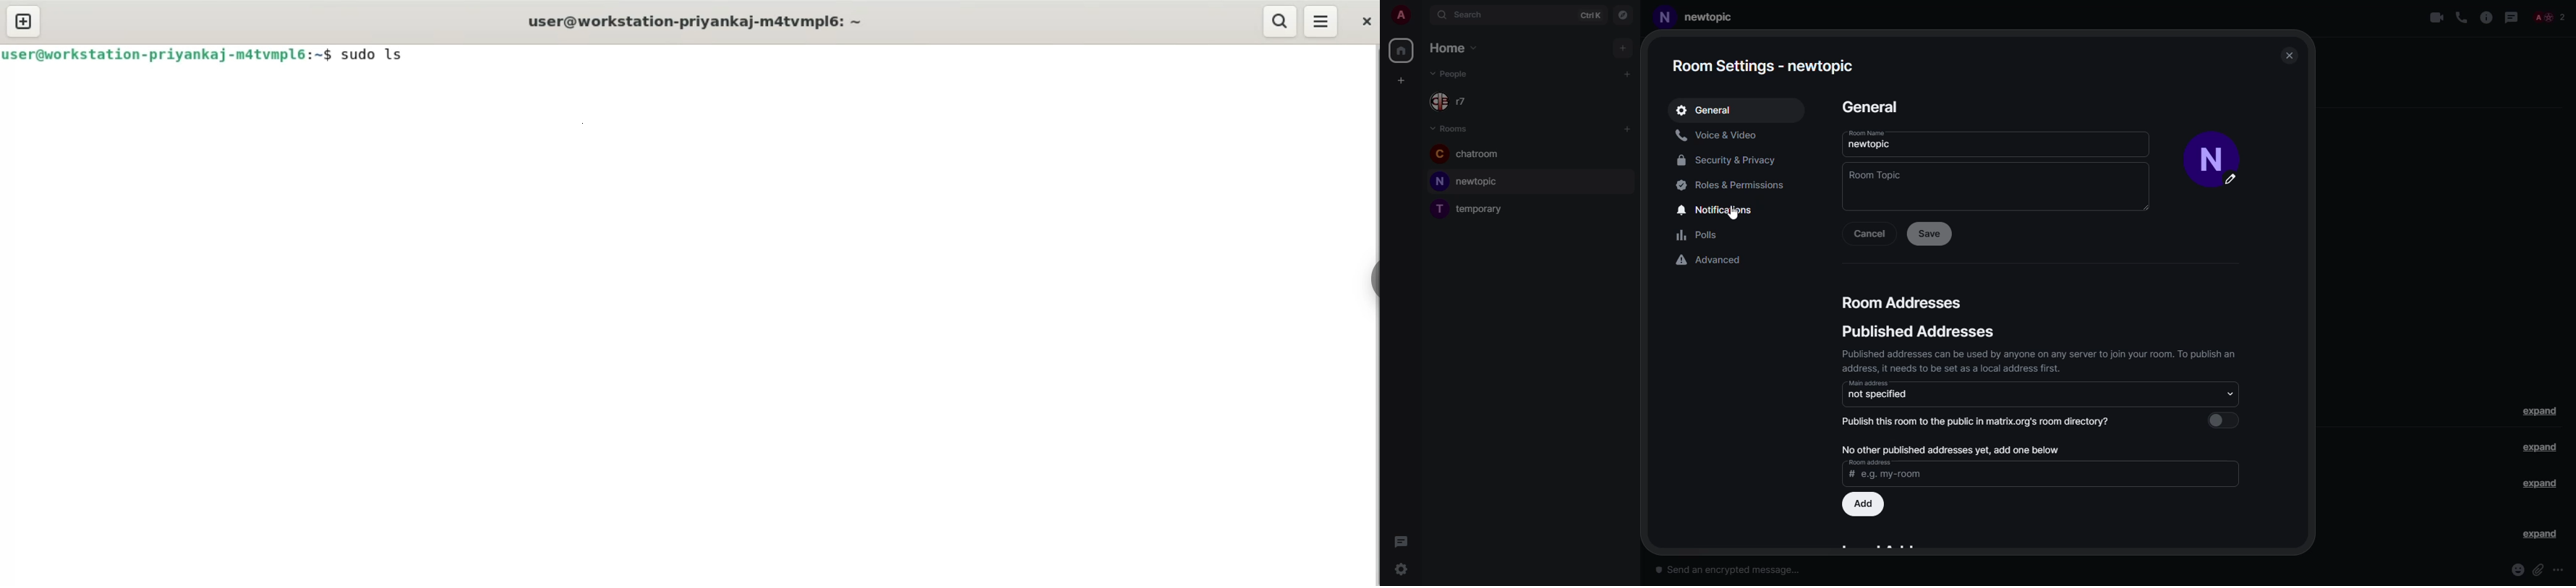 The height and width of the screenshot is (588, 2576). Describe the element at coordinates (1883, 178) in the screenshot. I see `topic` at that location.